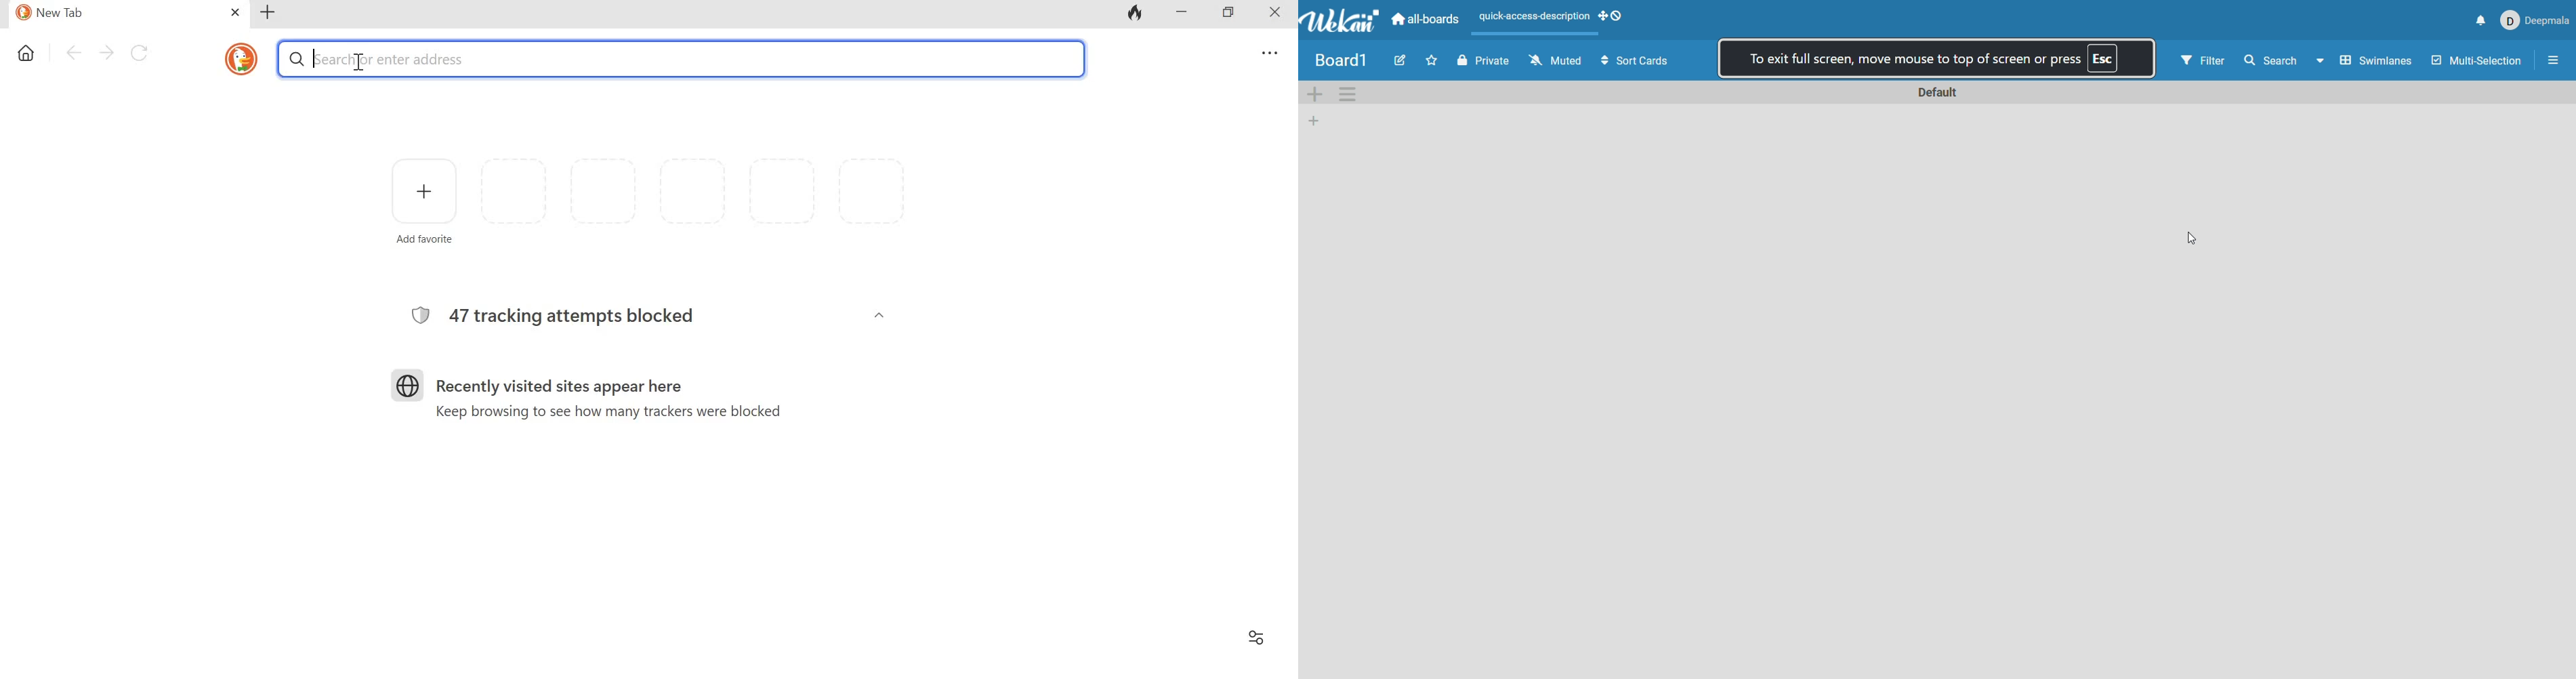 The image size is (2576, 700). Describe the element at coordinates (1633, 60) in the screenshot. I see `sort cards` at that location.